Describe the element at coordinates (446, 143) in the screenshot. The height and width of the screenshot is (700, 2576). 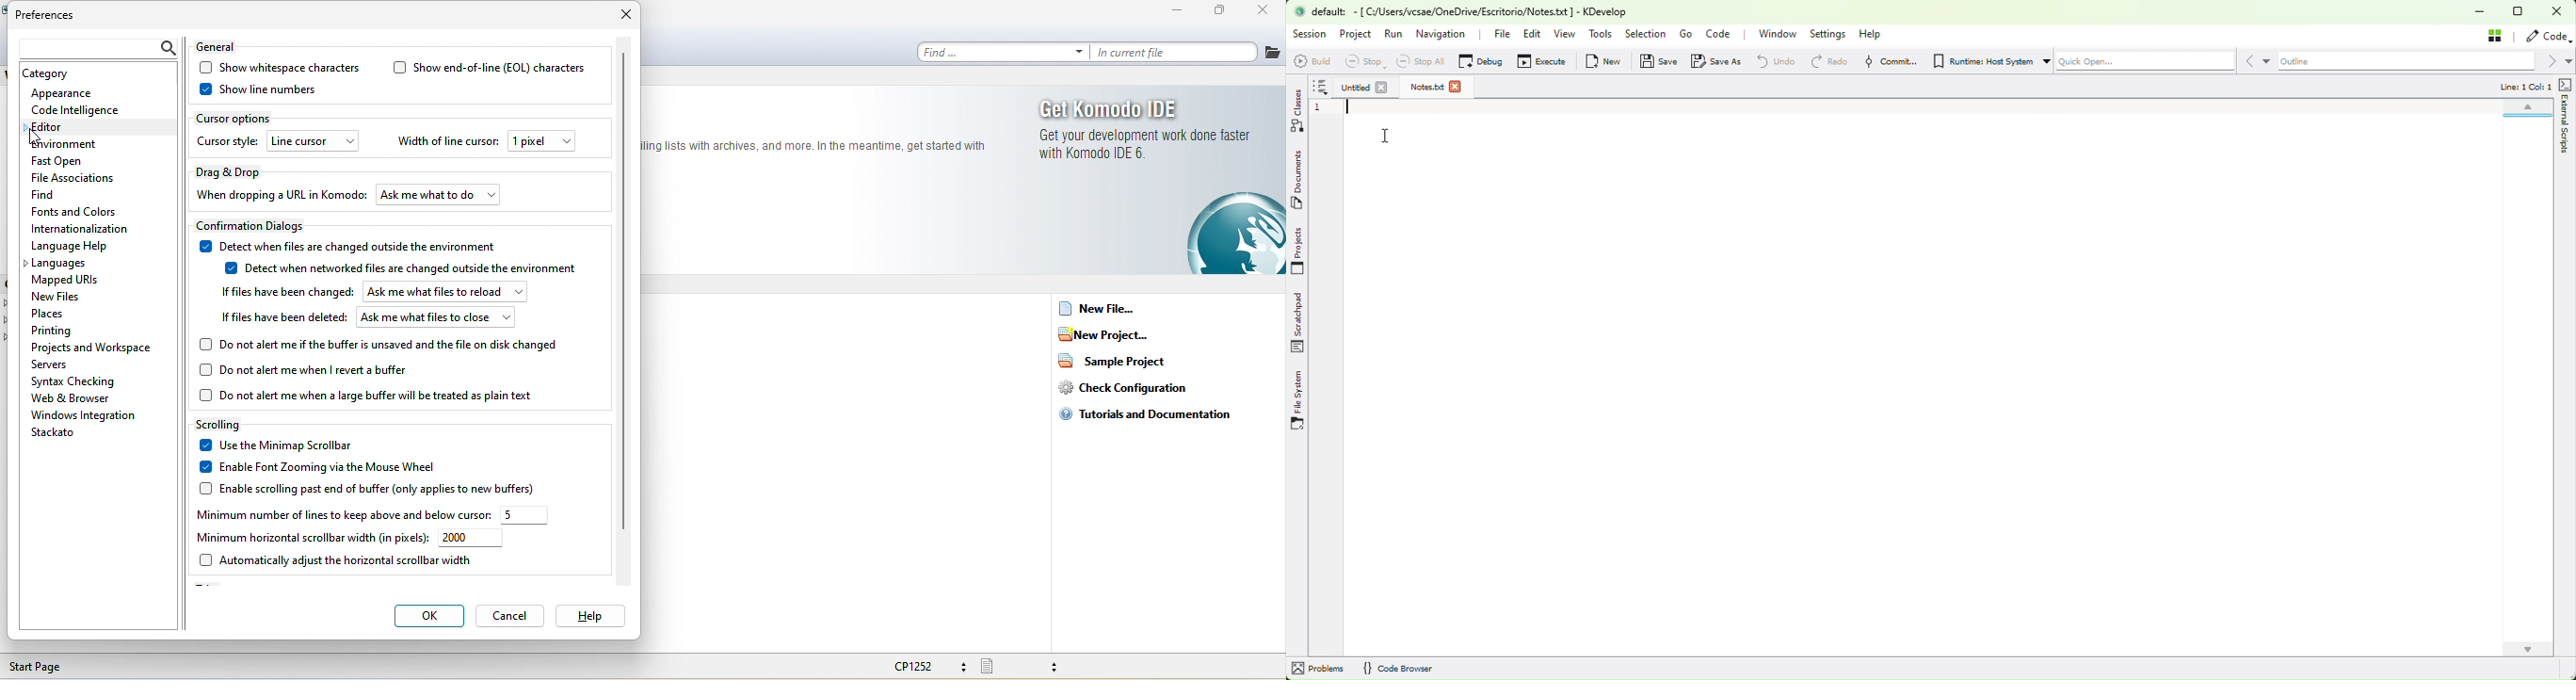
I see `width of line cursor` at that location.